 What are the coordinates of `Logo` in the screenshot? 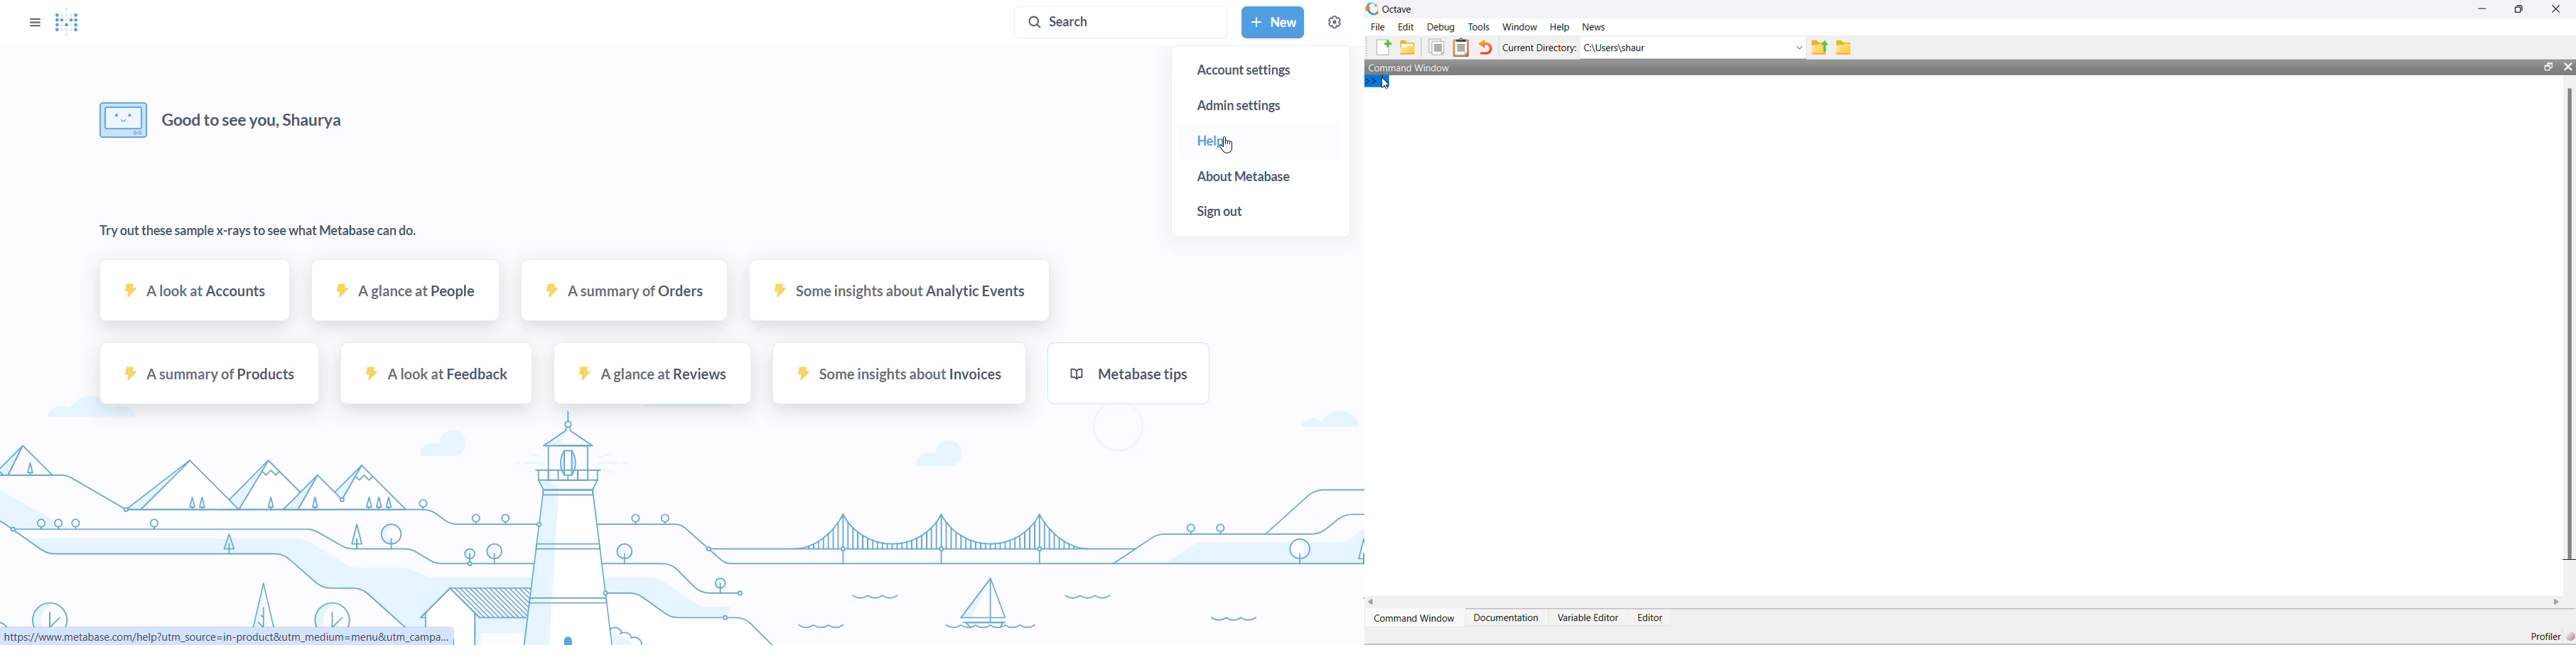 It's located at (1373, 8).